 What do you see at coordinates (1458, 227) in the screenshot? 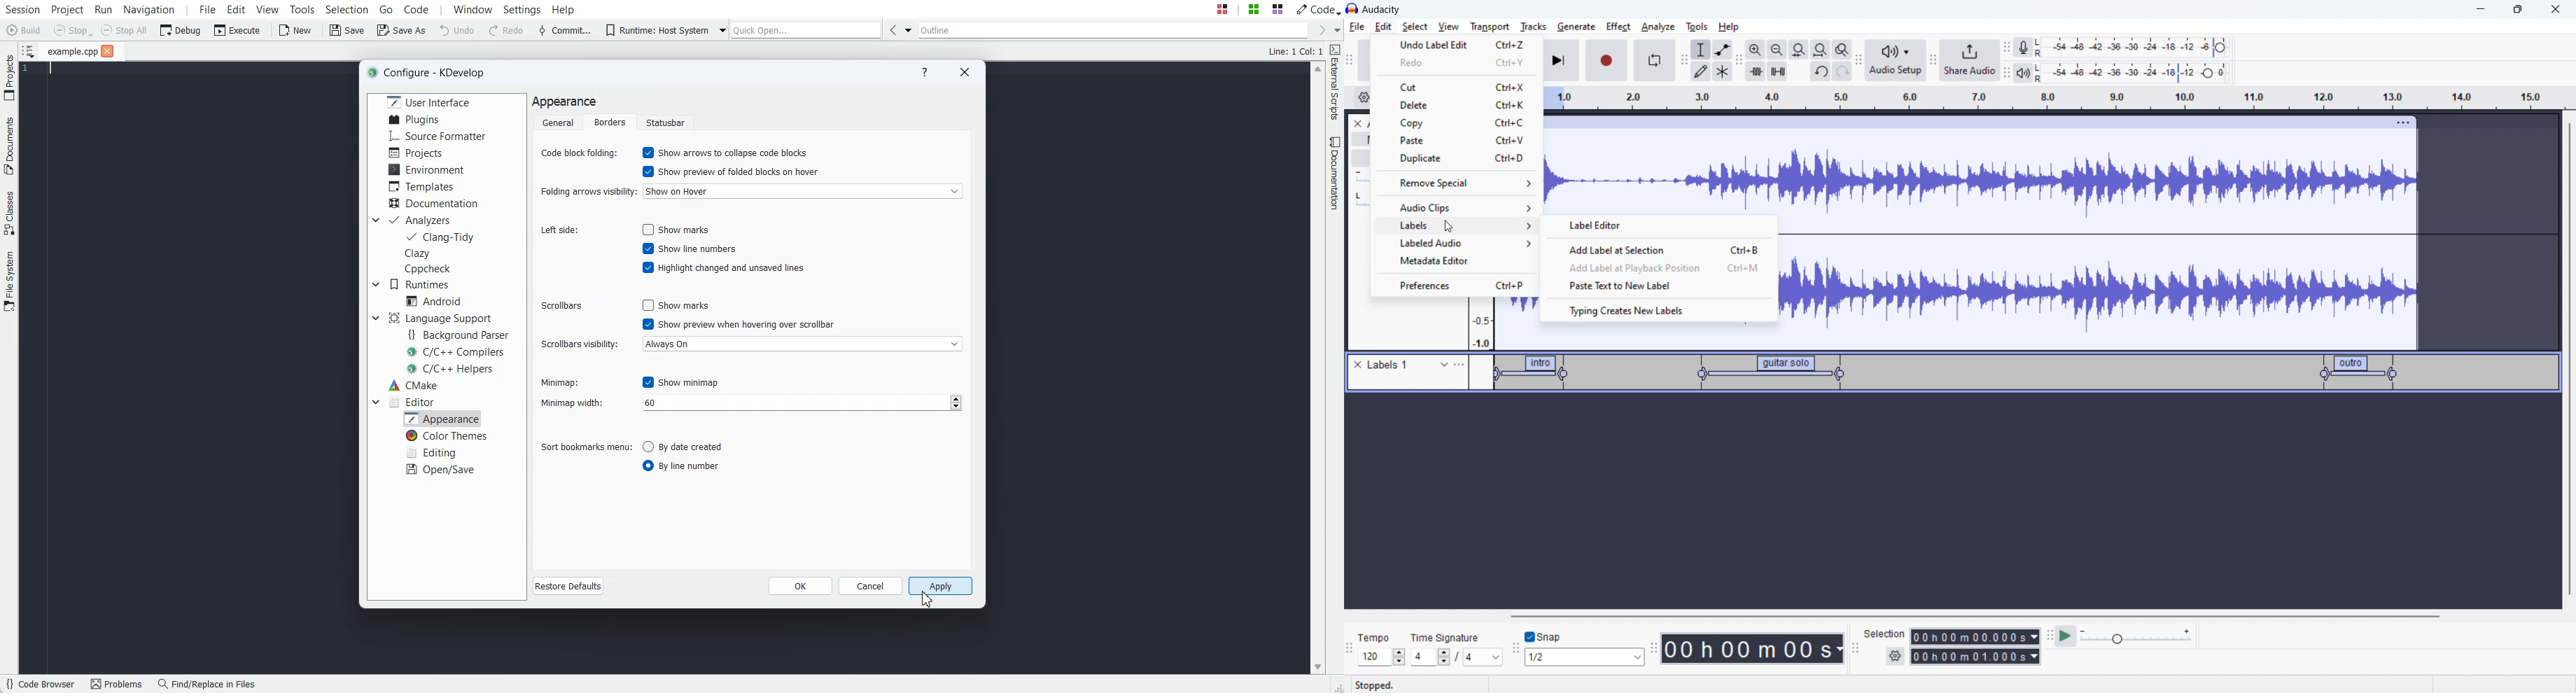
I see `labels` at bounding box center [1458, 227].